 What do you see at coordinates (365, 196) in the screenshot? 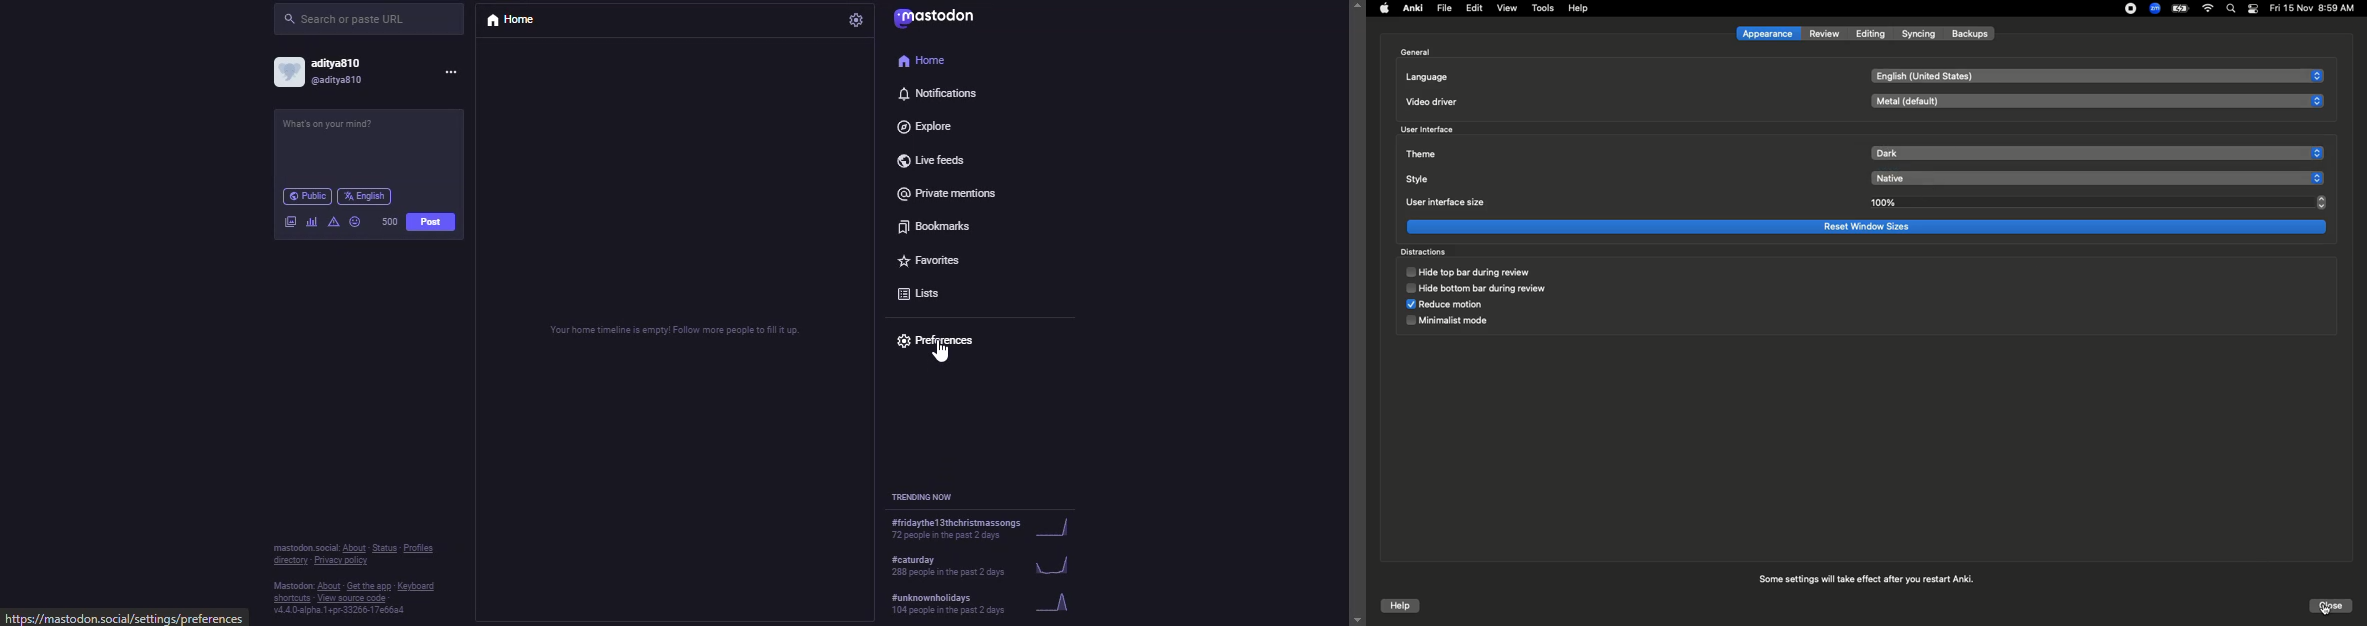
I see `english` at bounding box center [365, 196].